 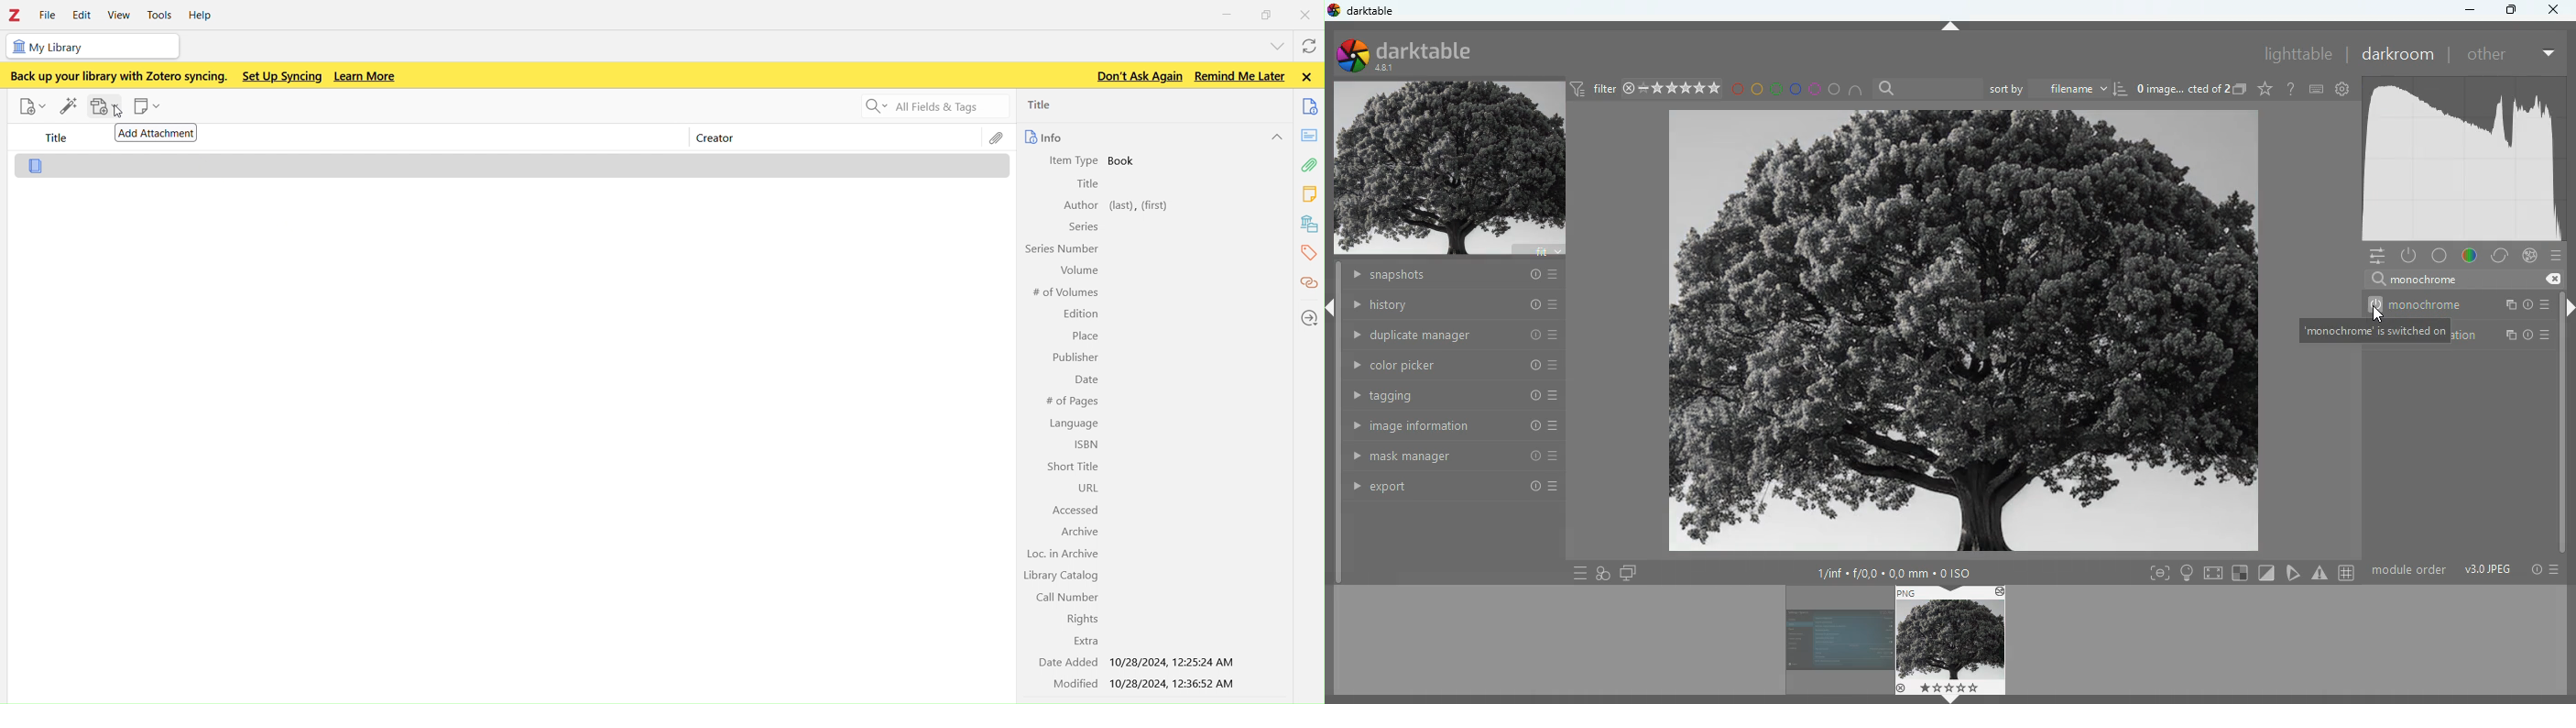 What do you see at coordinates (2531, 255) in the screenshot?
I see `effect` at bounding box center [2531, 255].